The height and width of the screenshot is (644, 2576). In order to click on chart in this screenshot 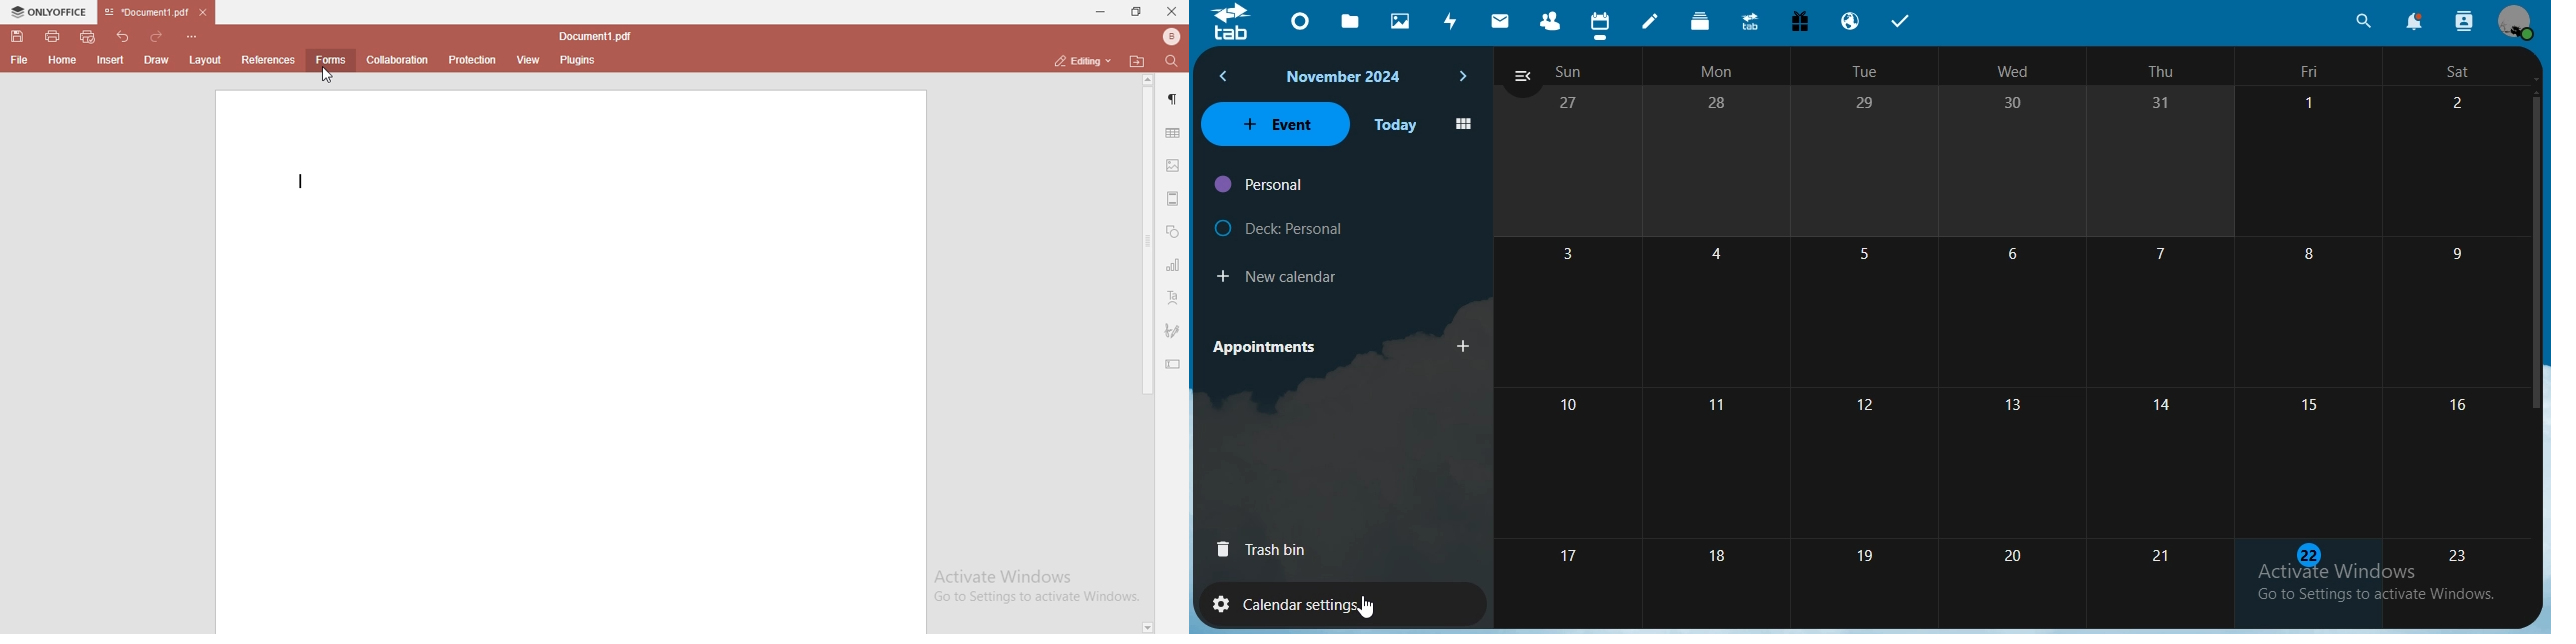, I will do `click(1174, 268)`.